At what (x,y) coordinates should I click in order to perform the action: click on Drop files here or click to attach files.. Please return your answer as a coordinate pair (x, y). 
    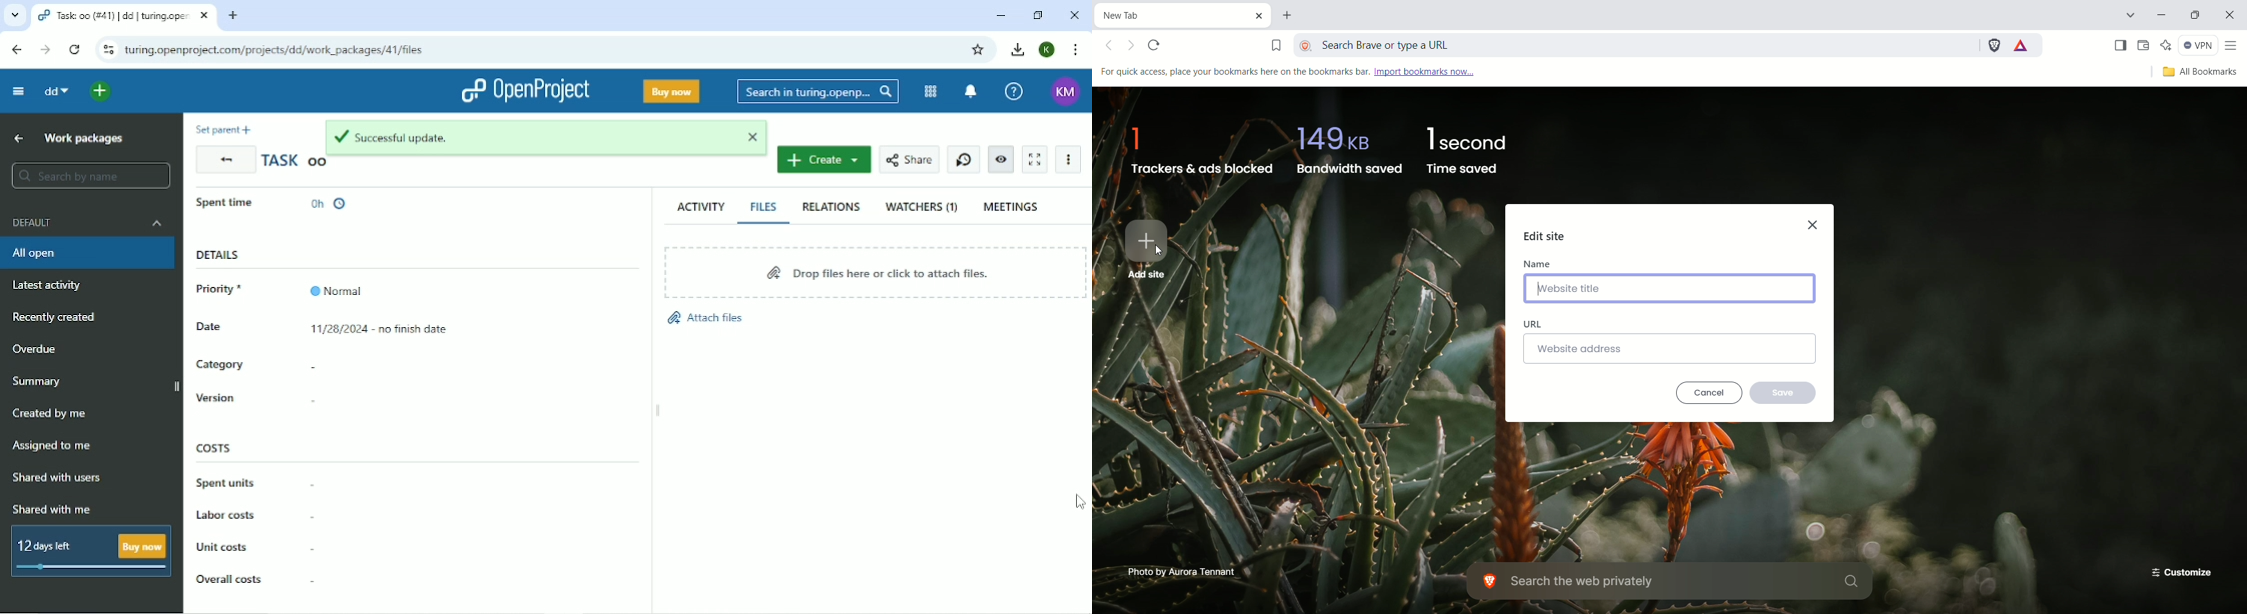
    Looking at the image, I should click on (876, 271).